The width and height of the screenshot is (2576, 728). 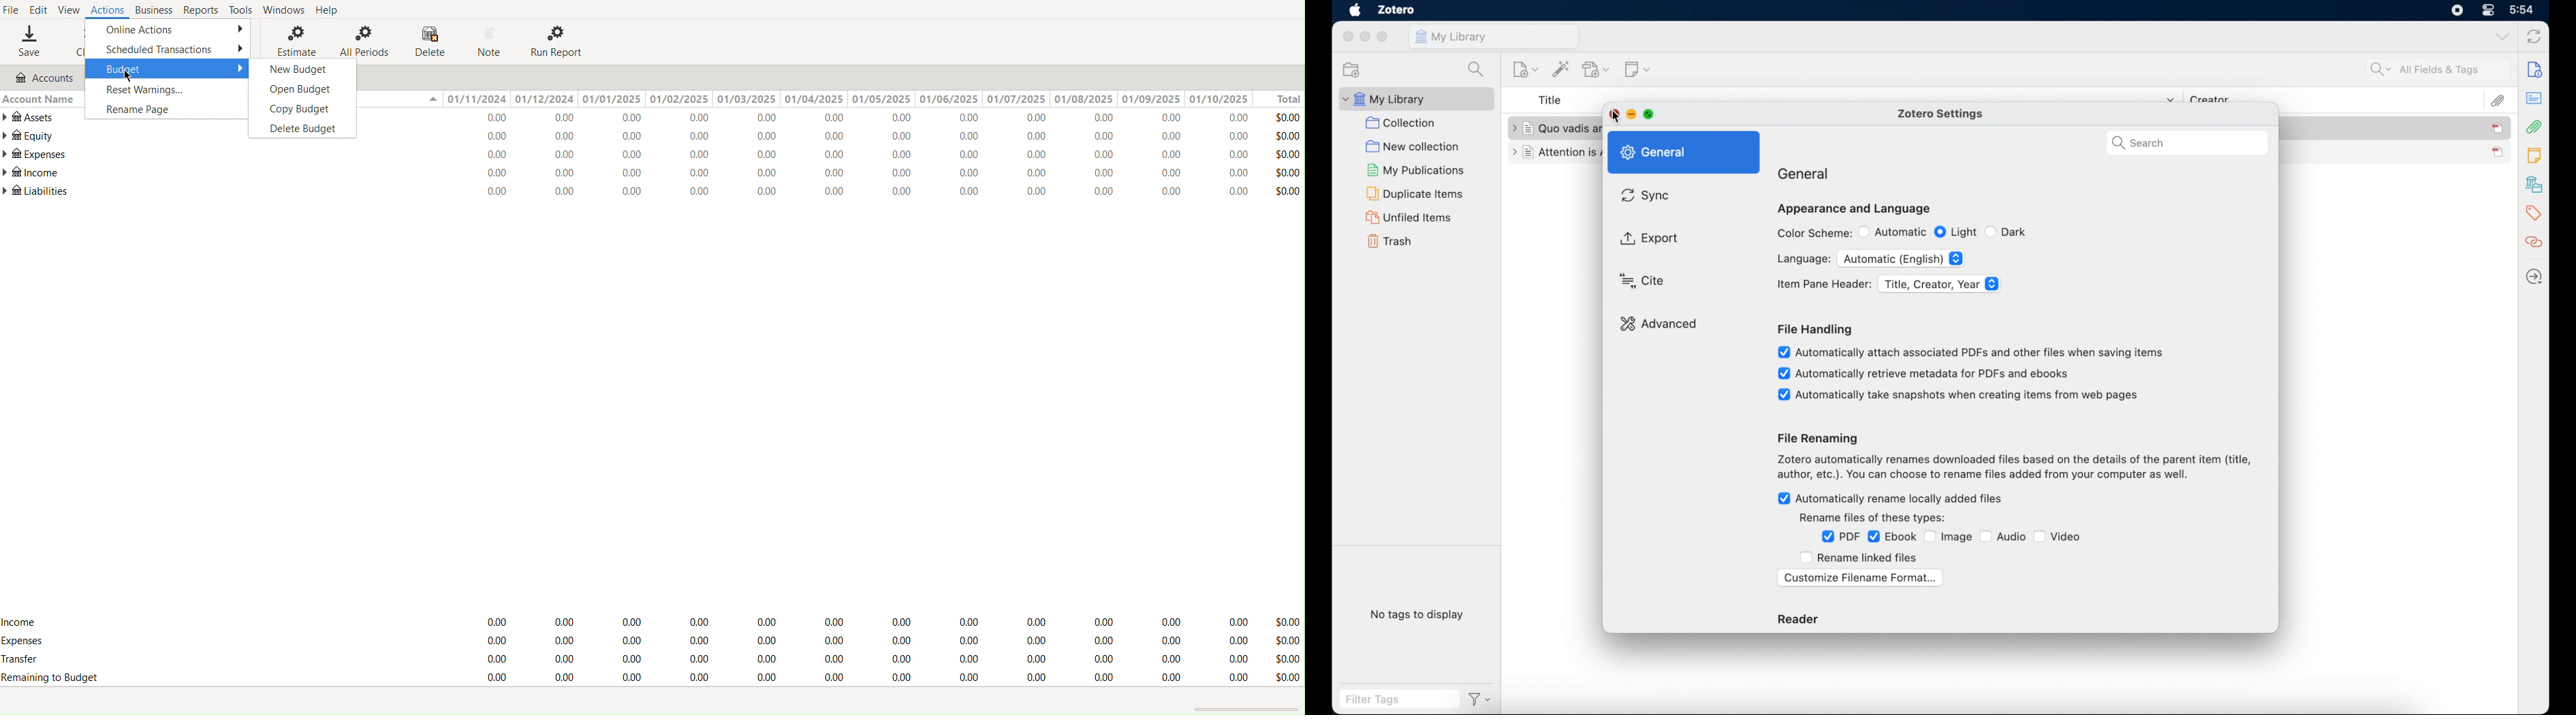 What do you see at coordinates (2498, 152) in the screenshot?
I see `journal unselected` at bounding box center [2498, 152].